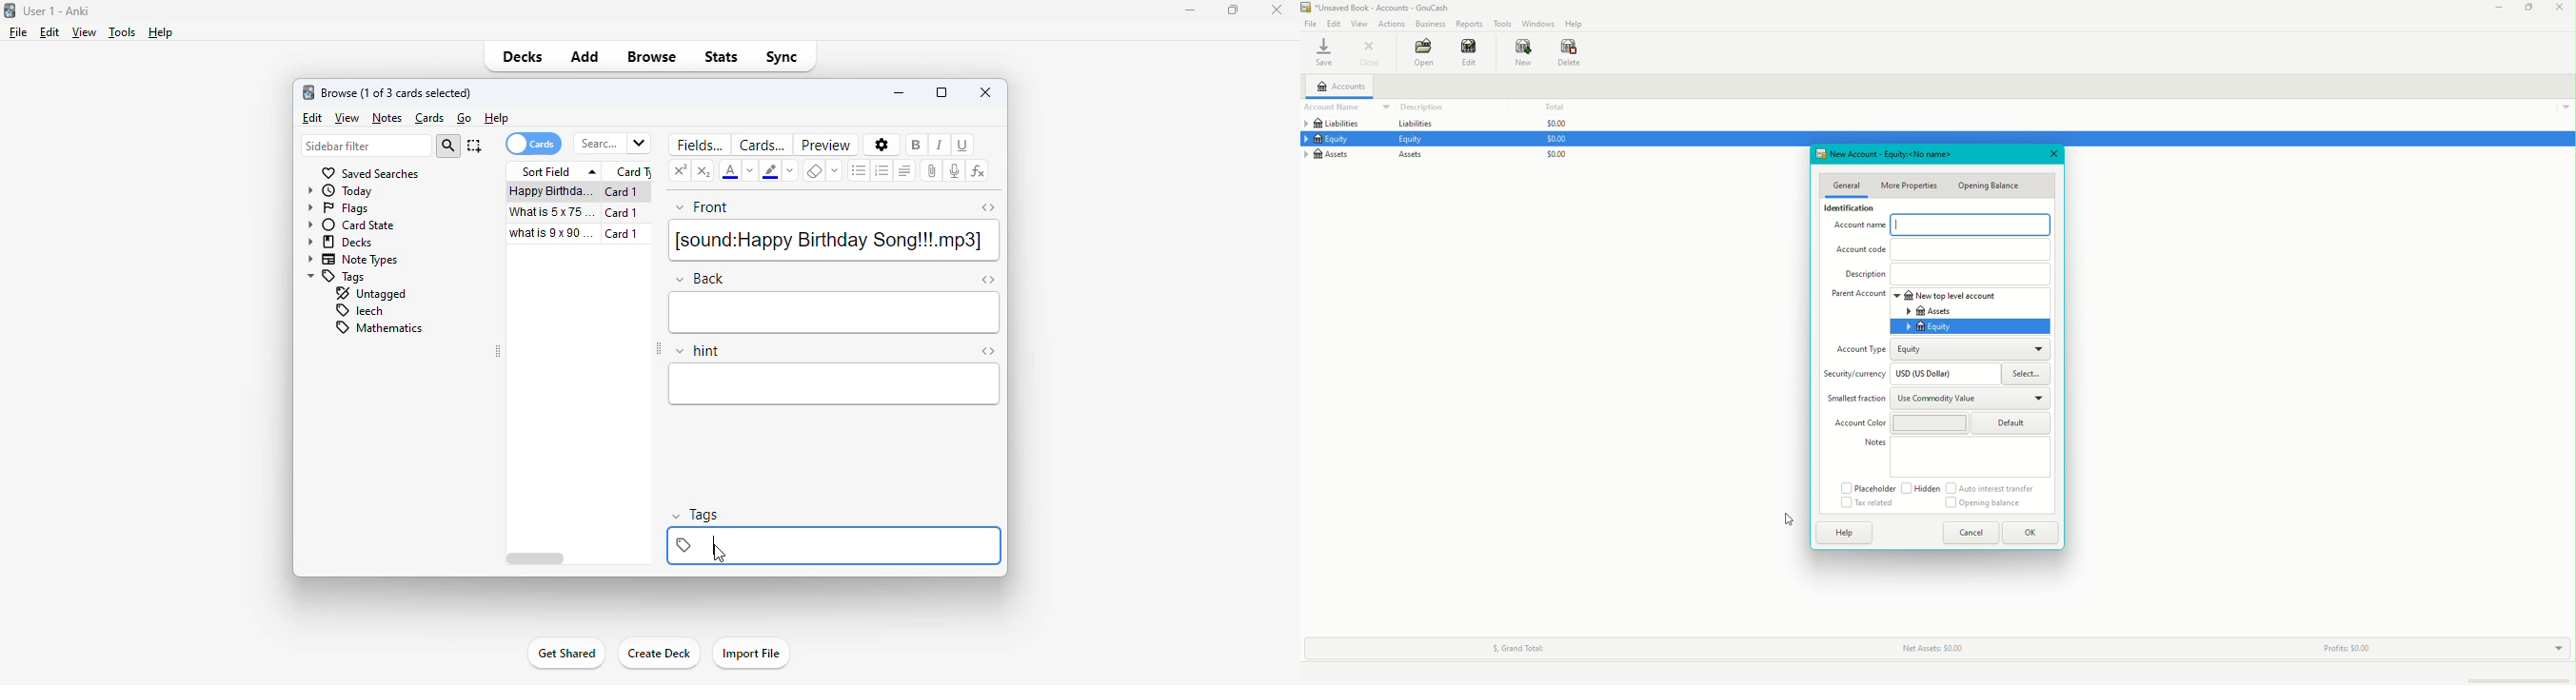 This screenshot has height=700, width=2576. Describe the element at coordinates (377, 327) in the screenshot. I see `mathematics` at that location.